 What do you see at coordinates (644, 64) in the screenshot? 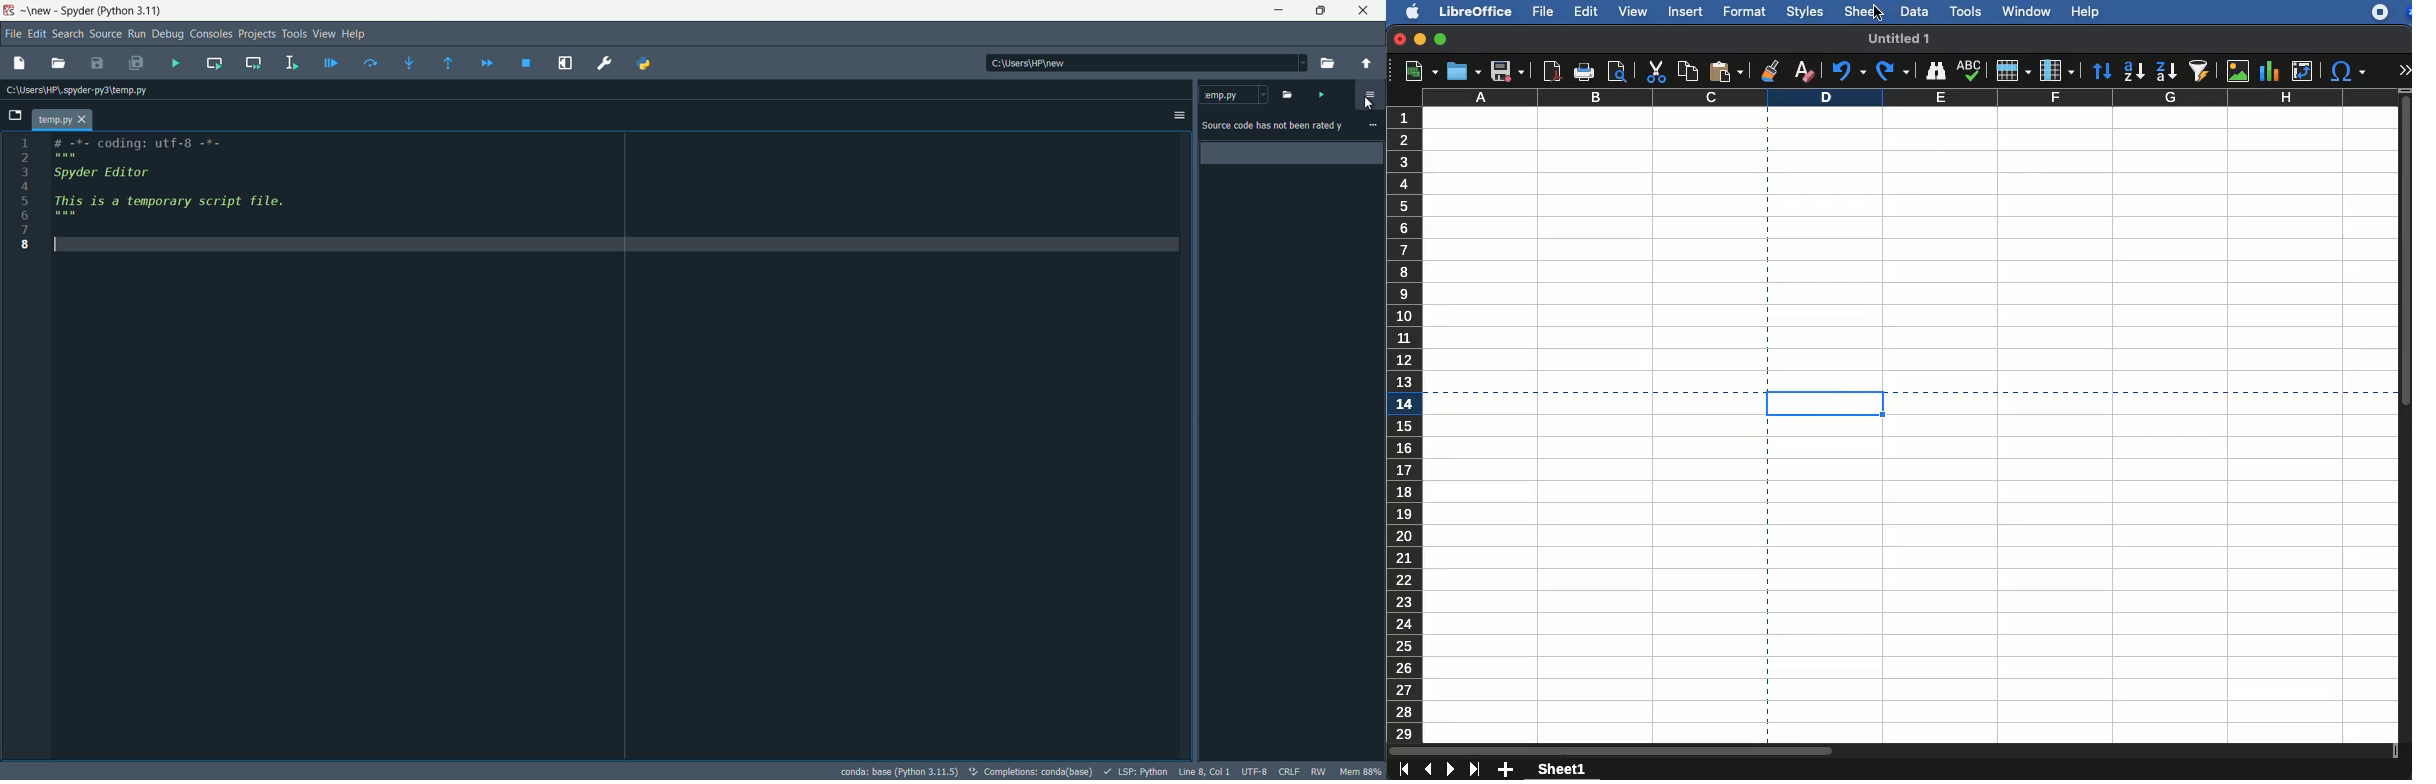
I see `python path manager` at bounding box center [644, 64].